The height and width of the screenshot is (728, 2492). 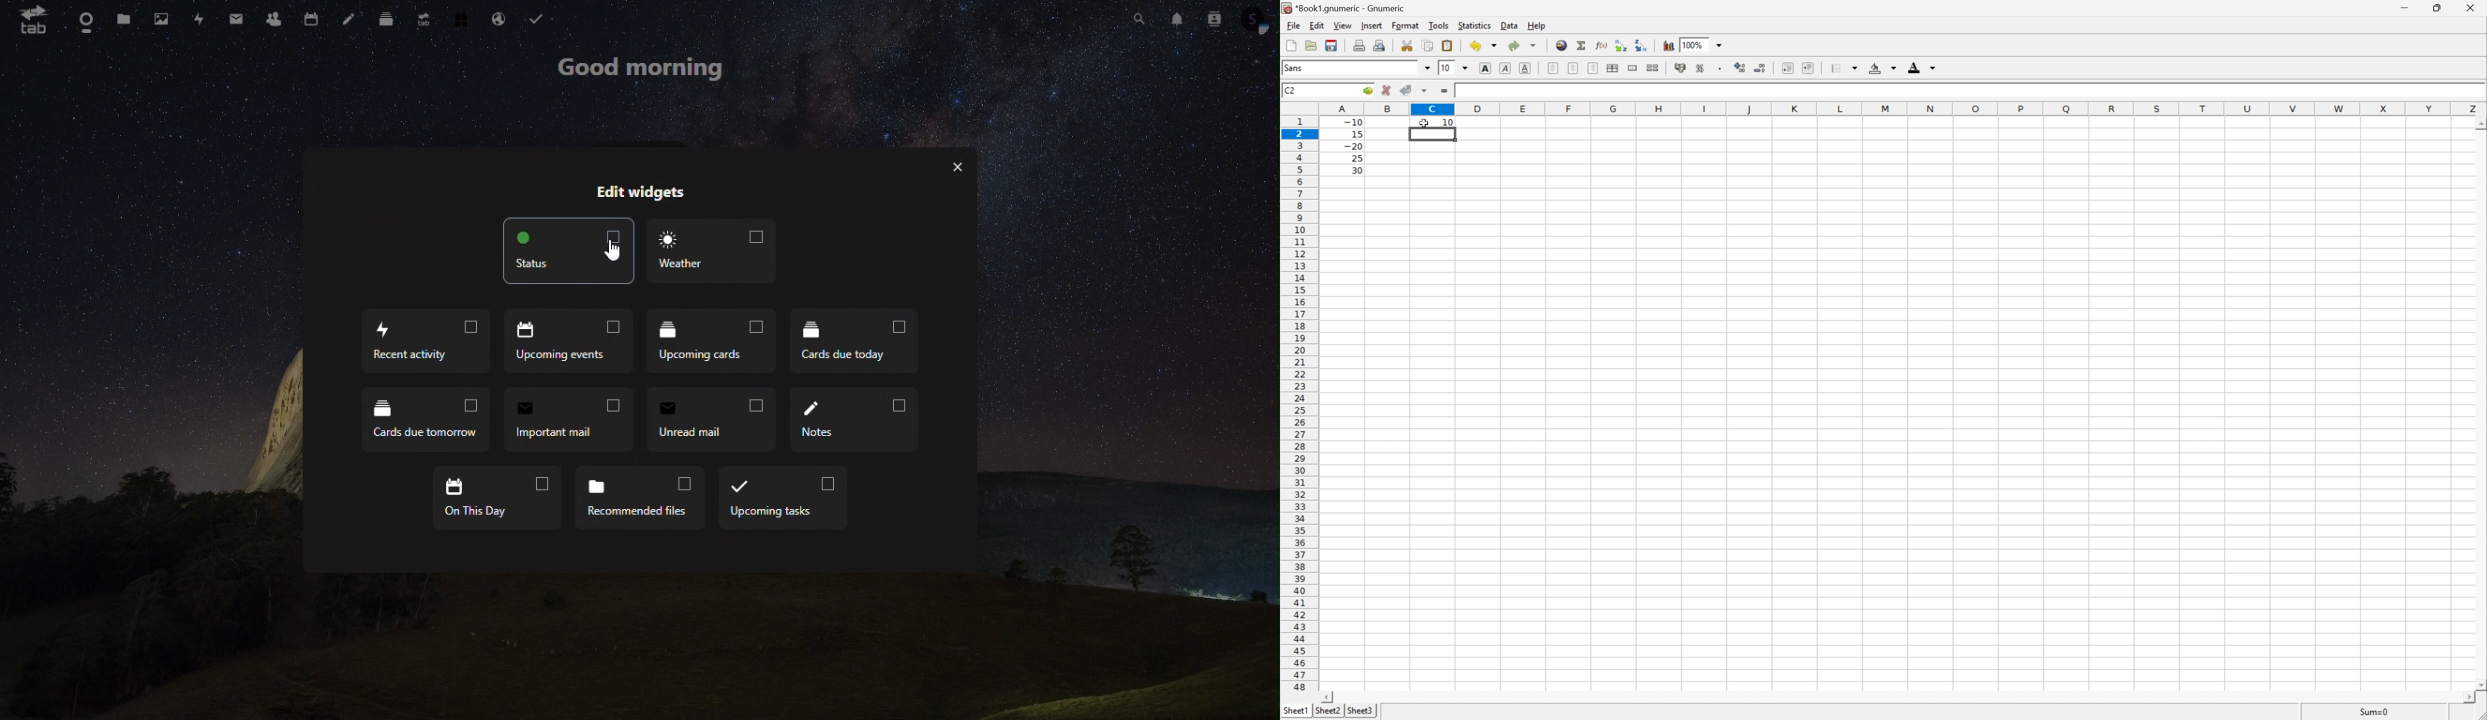 What do you see at coordinates (715, 420) in the screenshot?
I see `unread mail` at bounding box center [715, 420].